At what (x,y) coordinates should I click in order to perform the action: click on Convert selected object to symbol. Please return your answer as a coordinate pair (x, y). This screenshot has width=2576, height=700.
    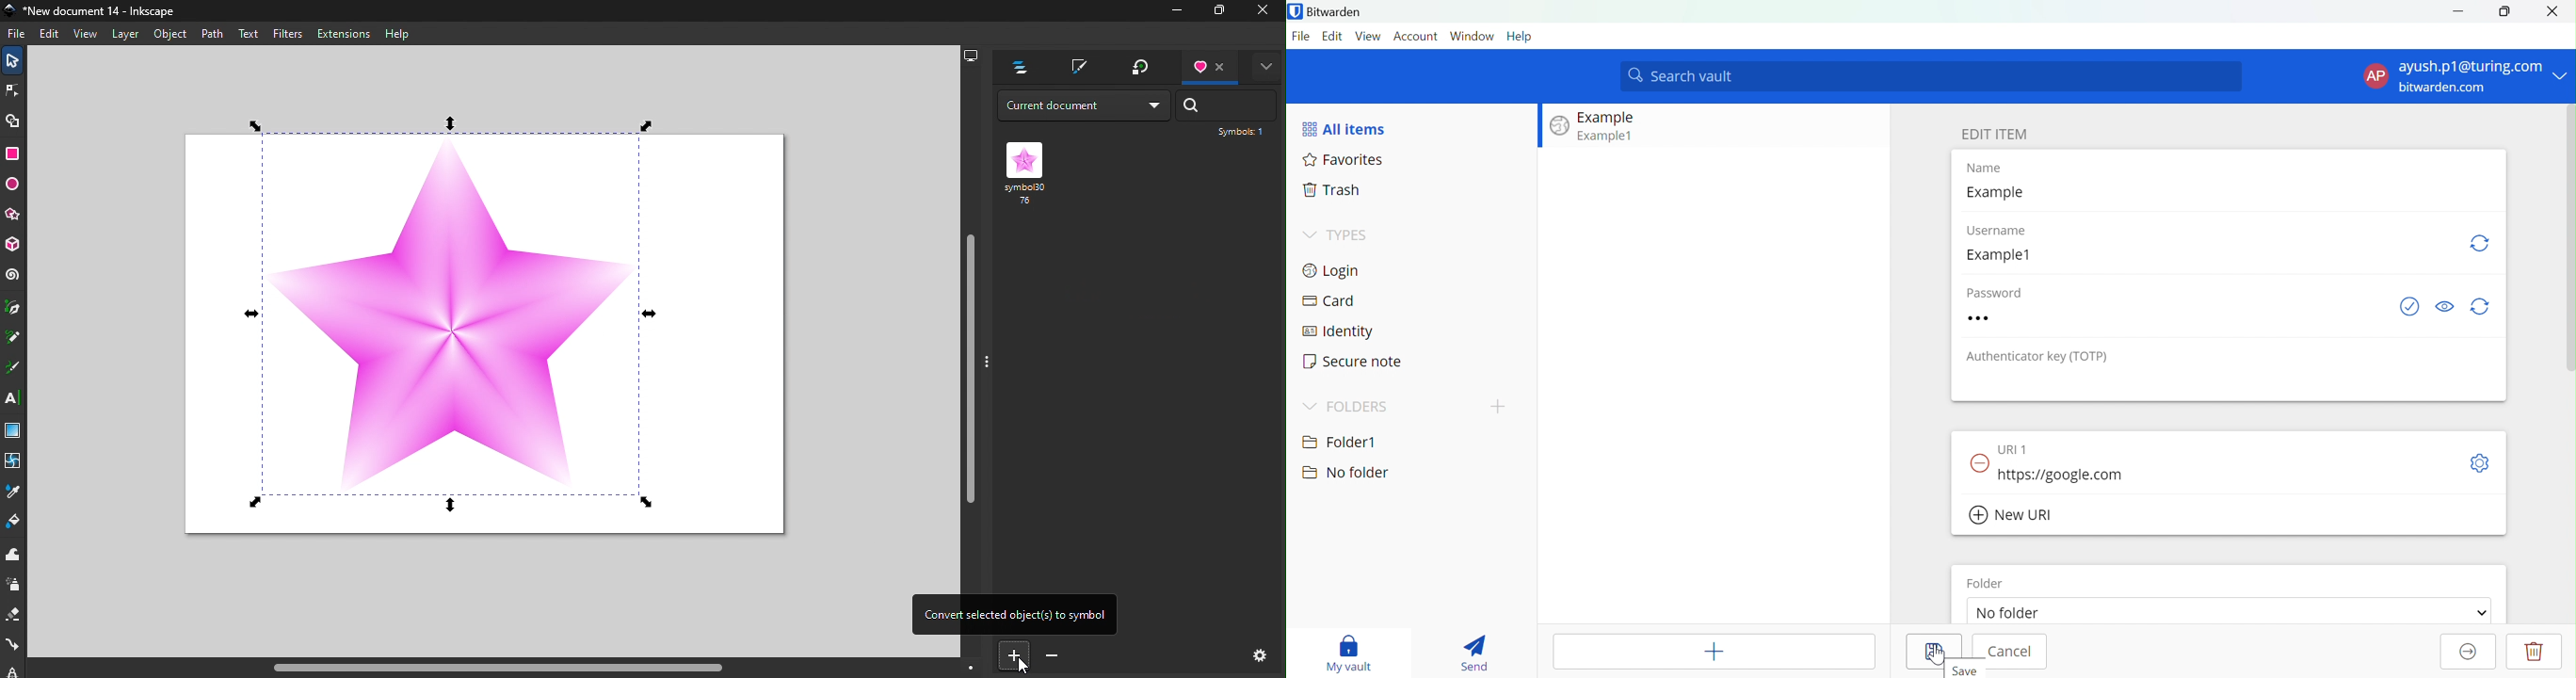
    Looking at the image, I should click on (1012, 654).